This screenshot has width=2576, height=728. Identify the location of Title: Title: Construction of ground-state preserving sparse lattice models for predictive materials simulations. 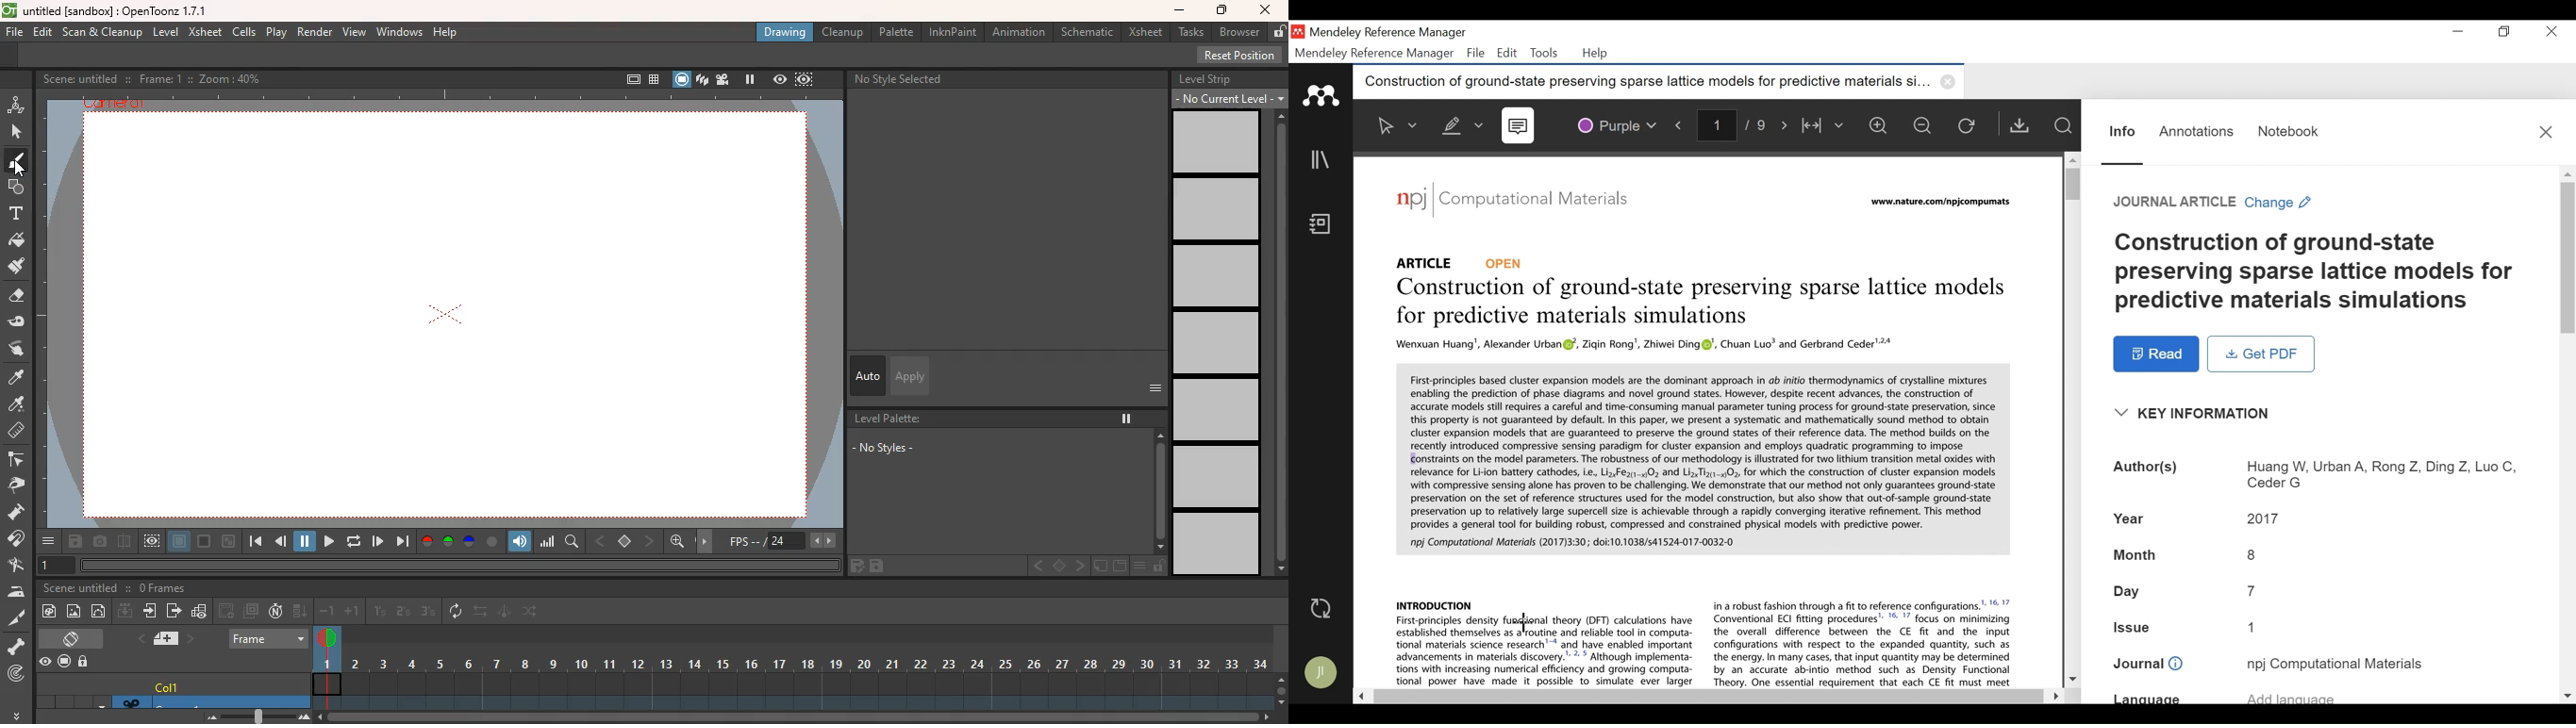
(2321, 273).